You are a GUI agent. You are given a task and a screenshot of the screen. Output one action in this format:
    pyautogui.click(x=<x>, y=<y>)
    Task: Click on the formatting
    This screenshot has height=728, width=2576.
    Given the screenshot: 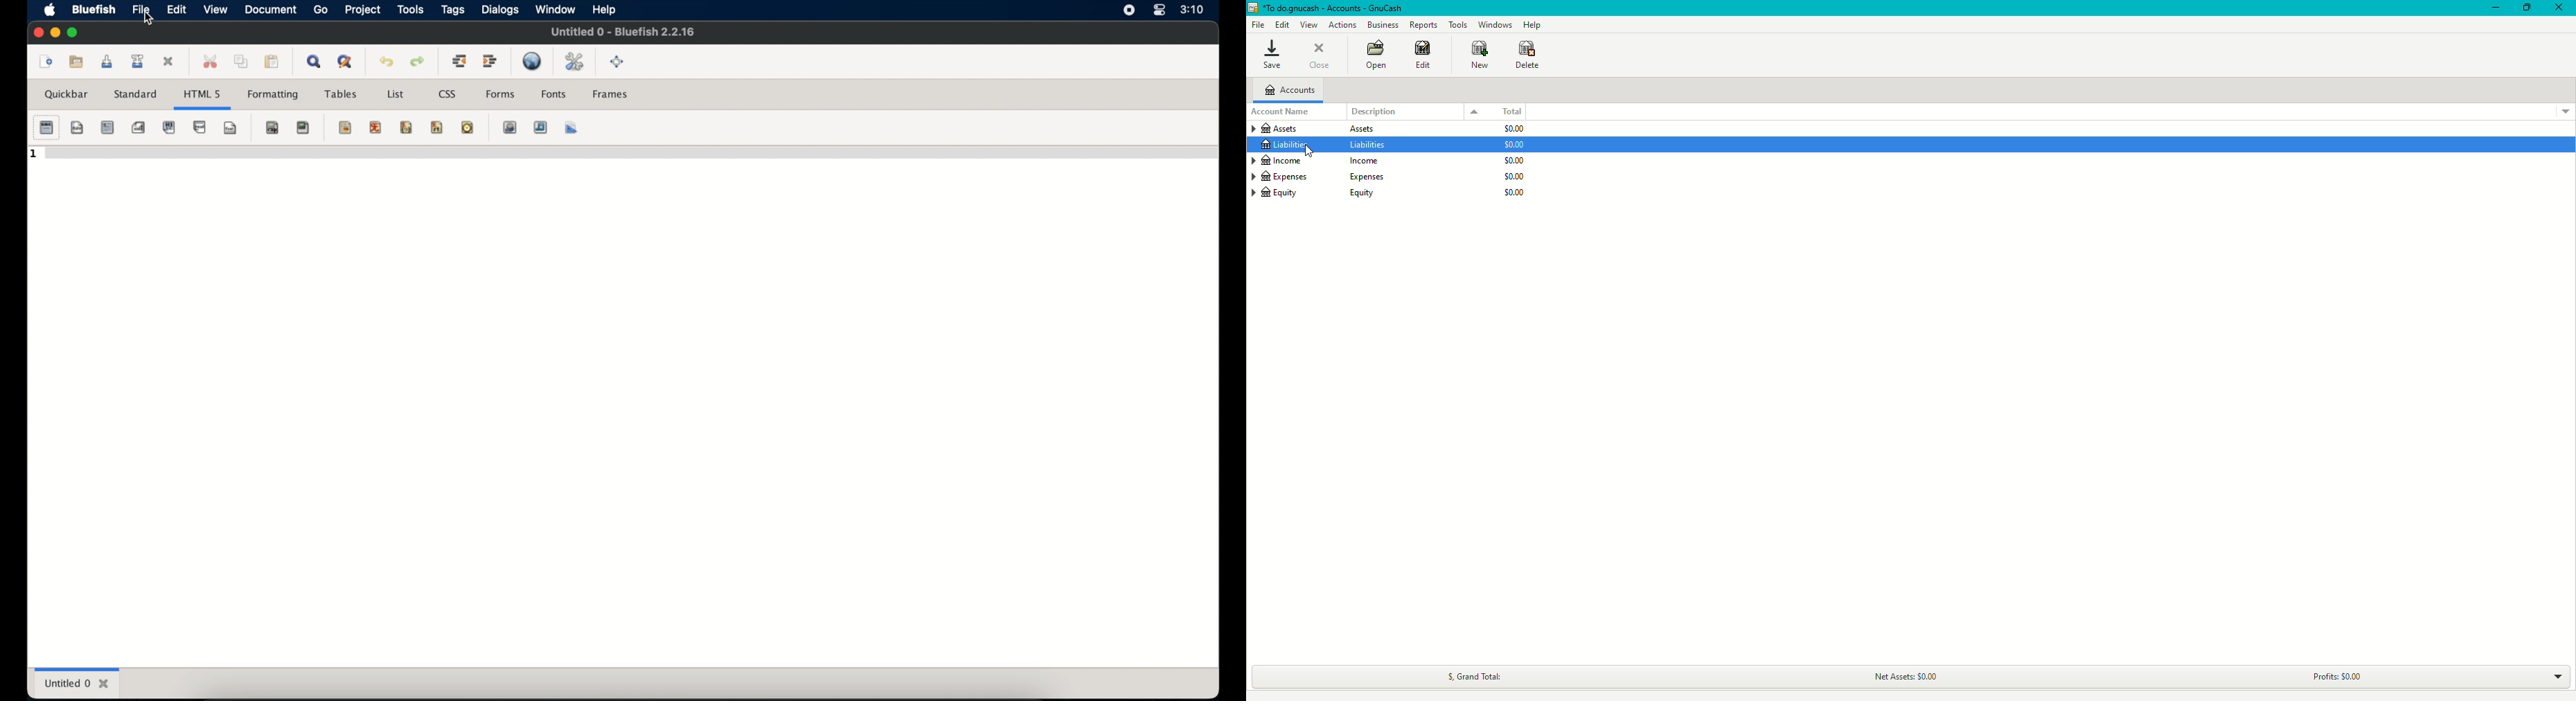 What is the action you would take?
    pyautogui.click(x=273, y=95)
    